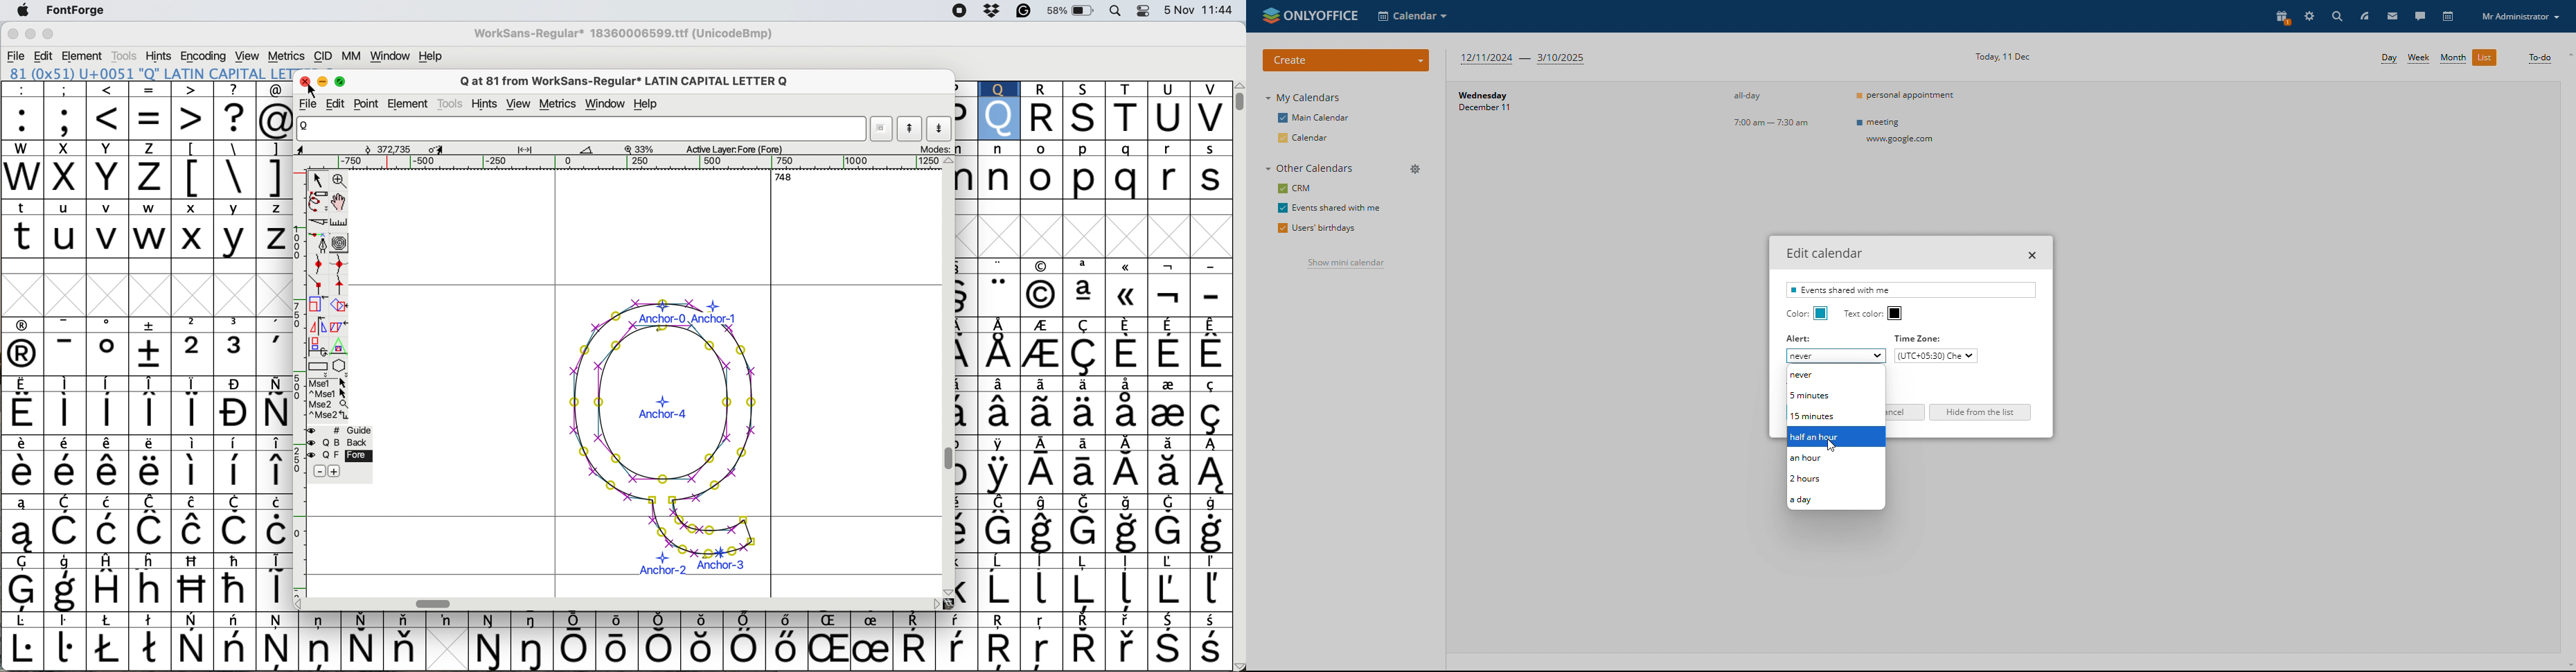 The image size is (2576, 672). I want to click on uppercase letters, so click(1095, 110).